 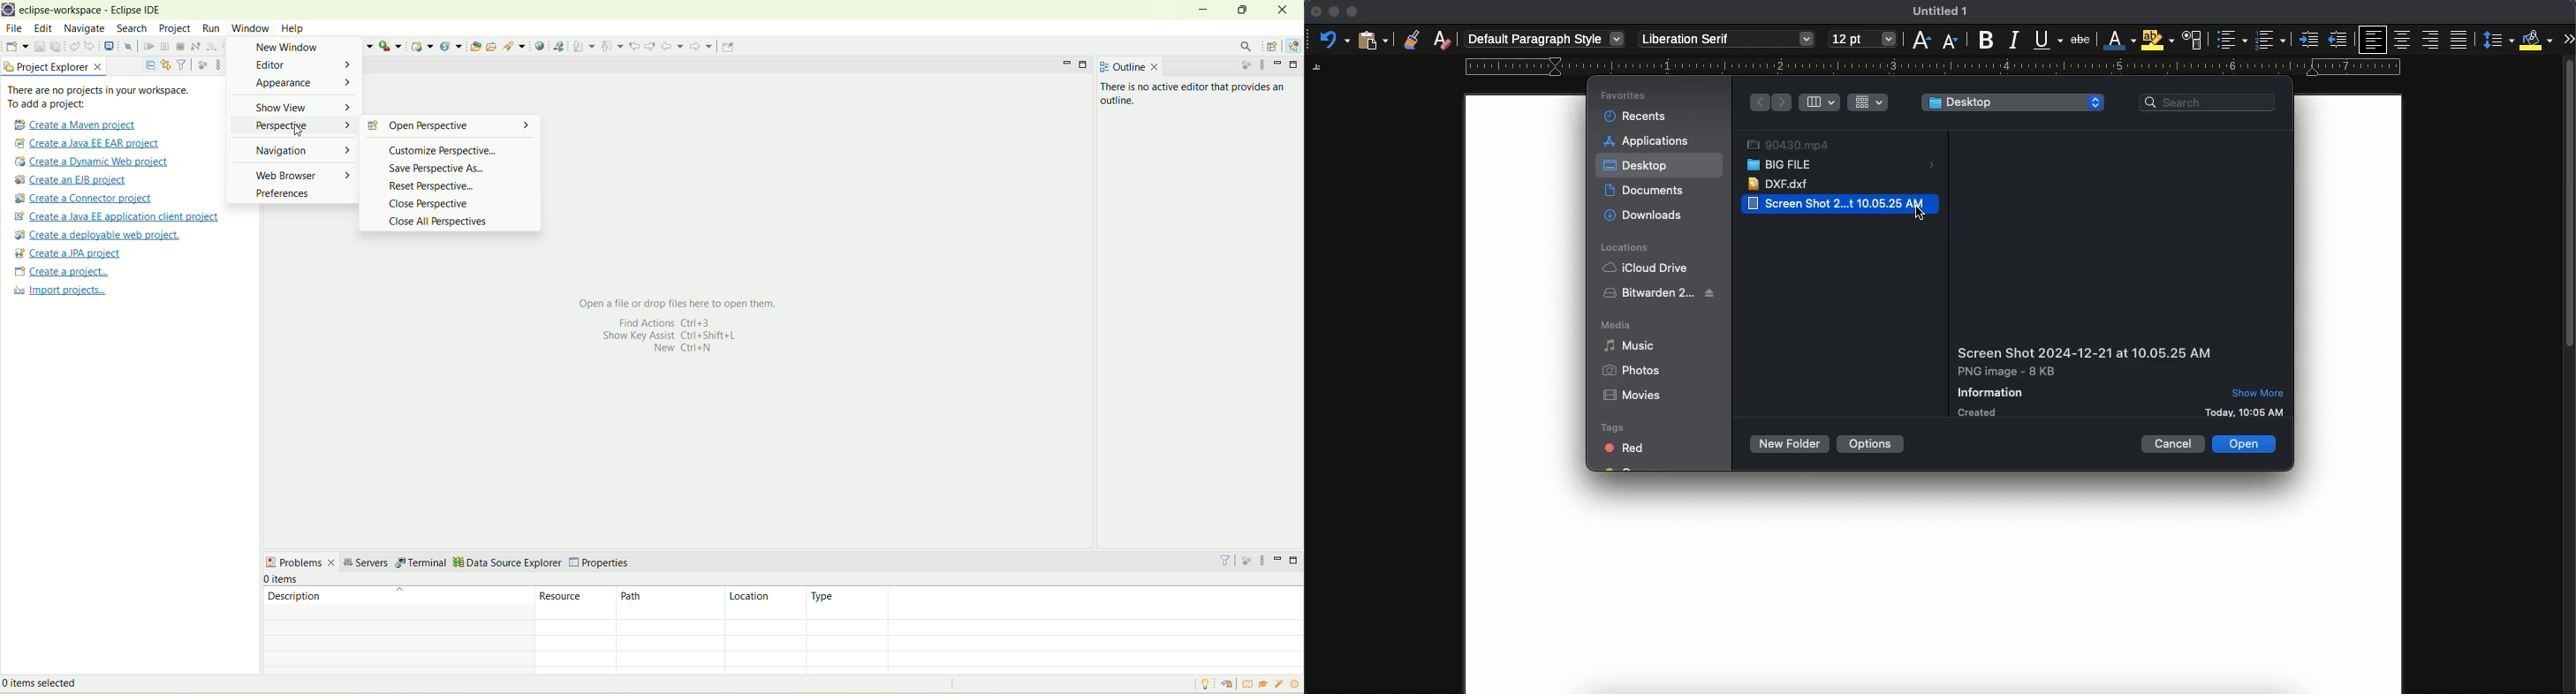 What do you see at coordinates (1784, 103) in the screenshot?
I see `forward` at bounding box center [1784, 103].